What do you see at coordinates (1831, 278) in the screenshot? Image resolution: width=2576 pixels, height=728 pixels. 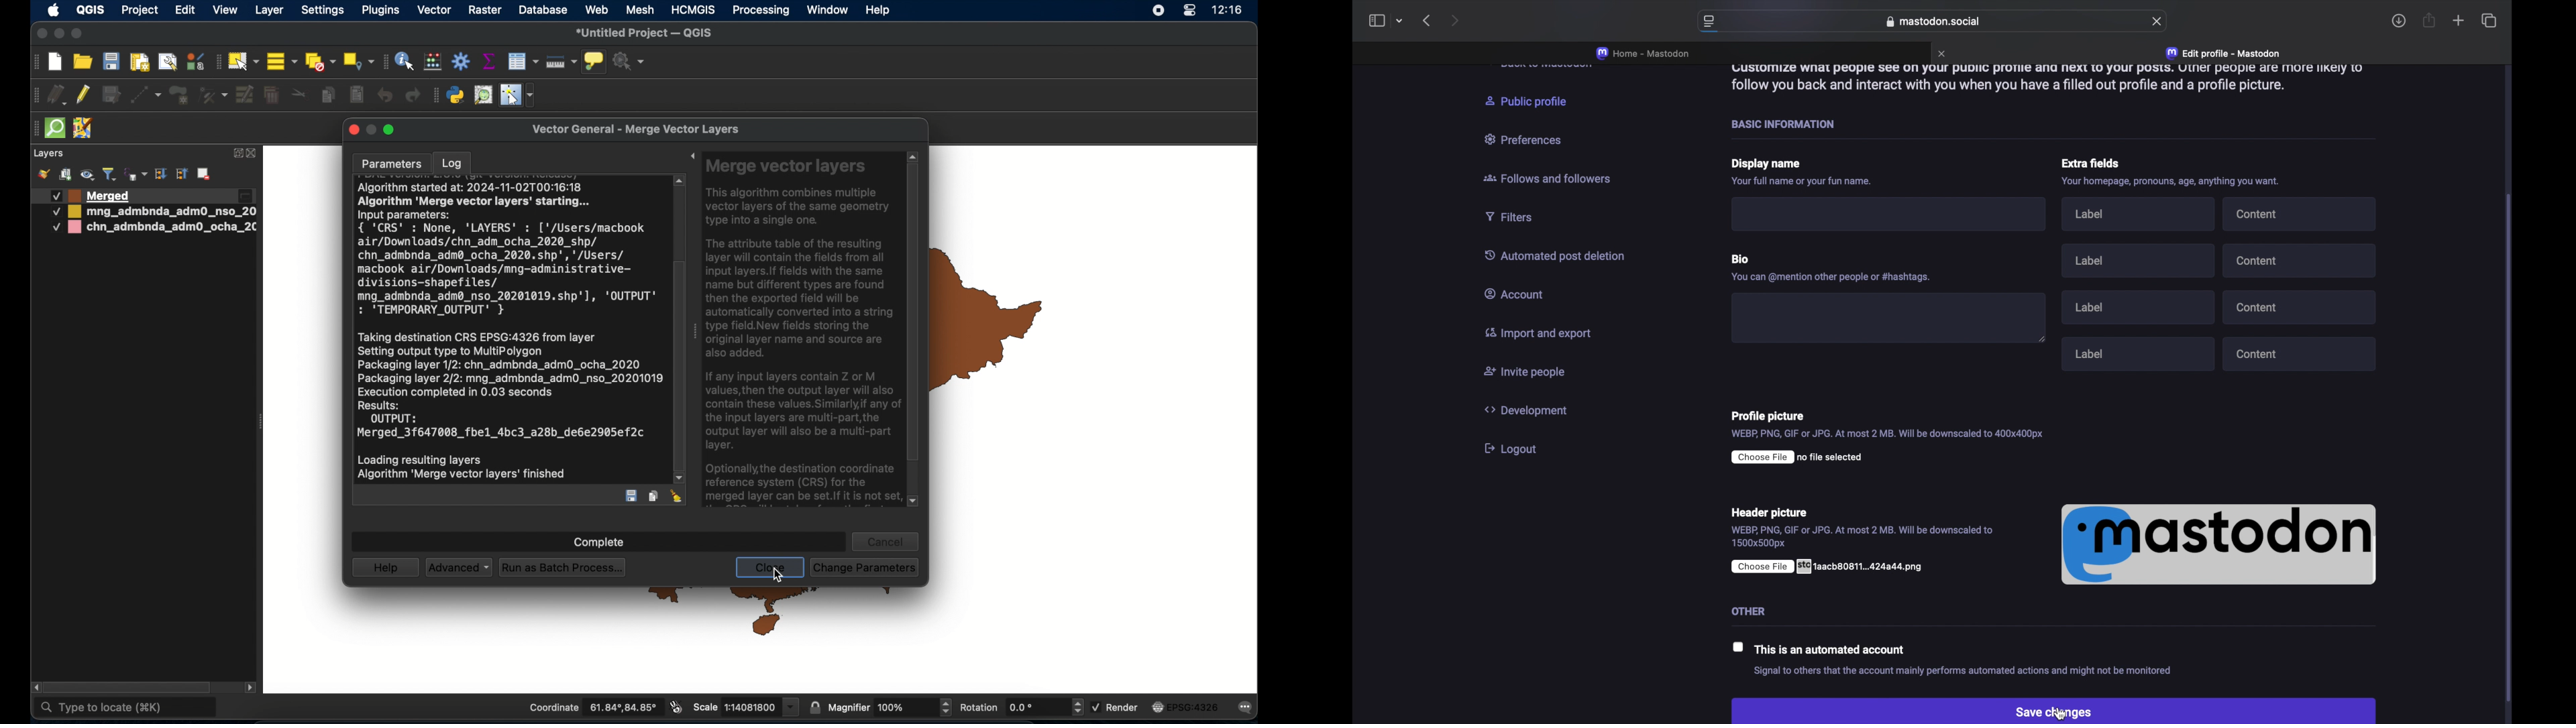 I see `‘You can @mention other people or #hashtags.` at bounding box center [1831, 278].